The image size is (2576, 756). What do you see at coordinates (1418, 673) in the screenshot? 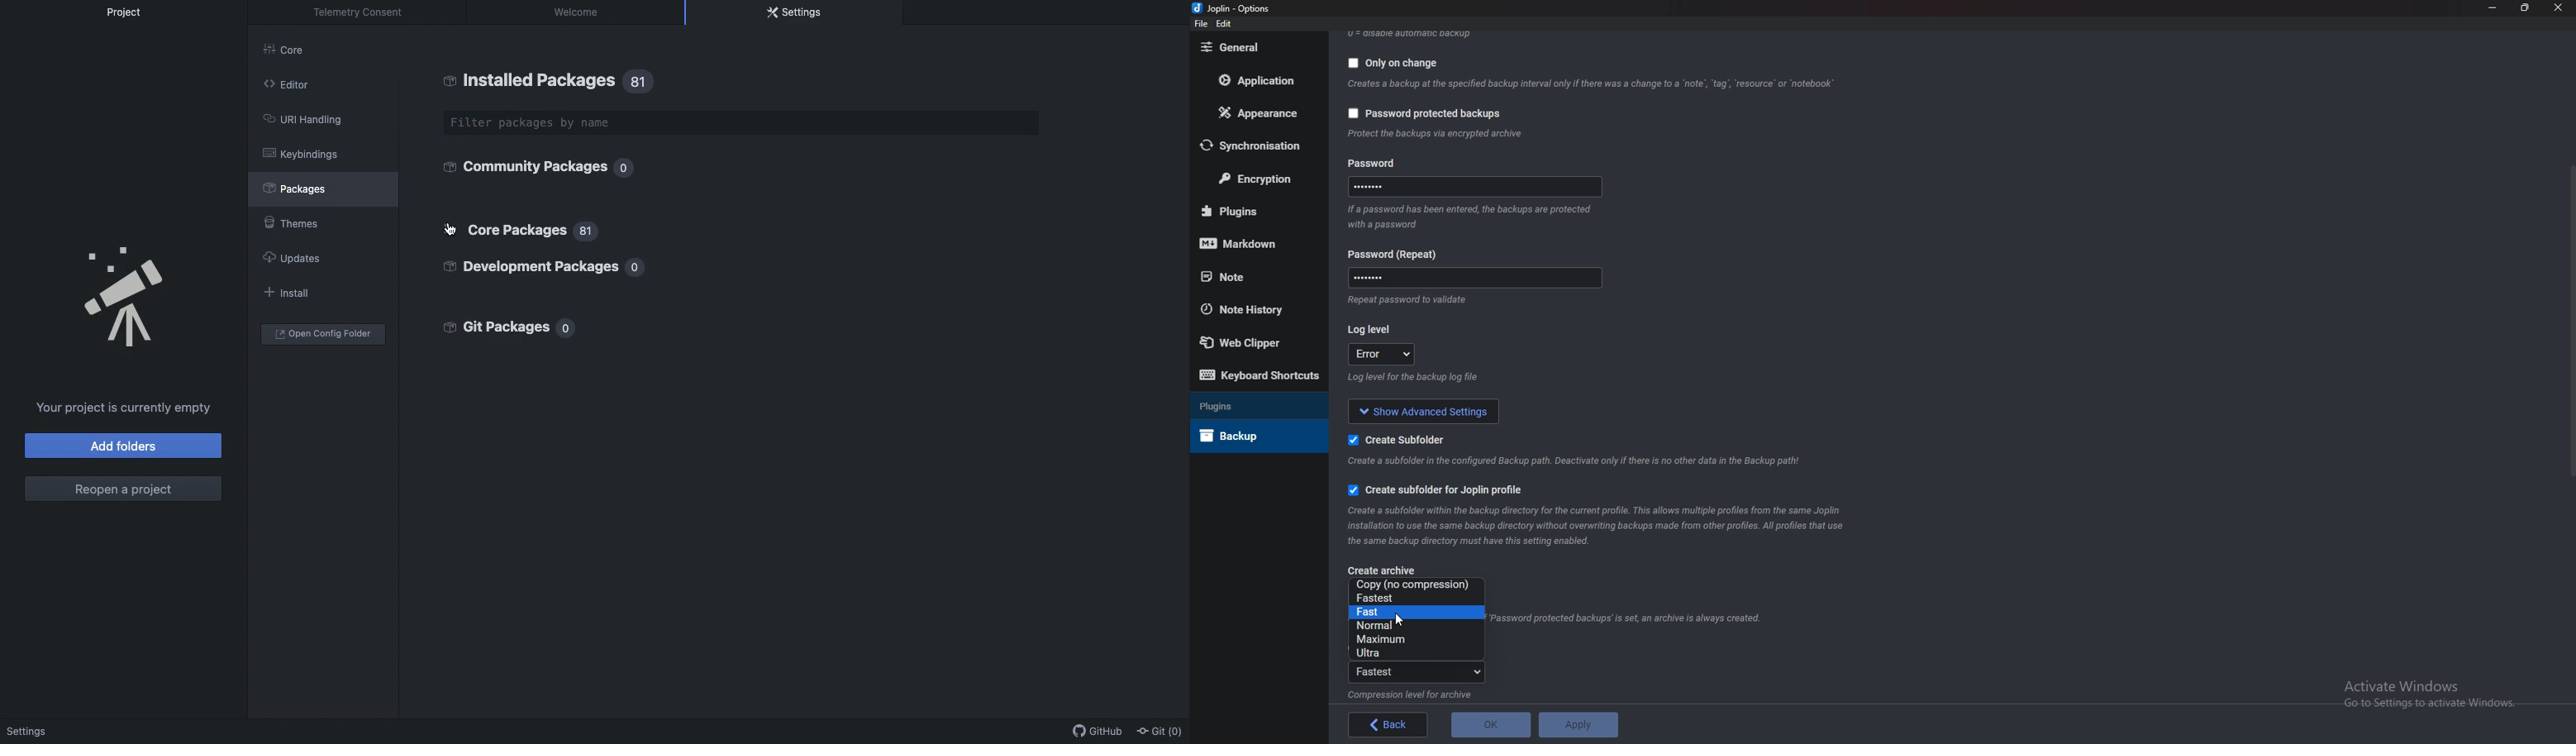
I see `Fastest` at bounding box center [1418, 673].